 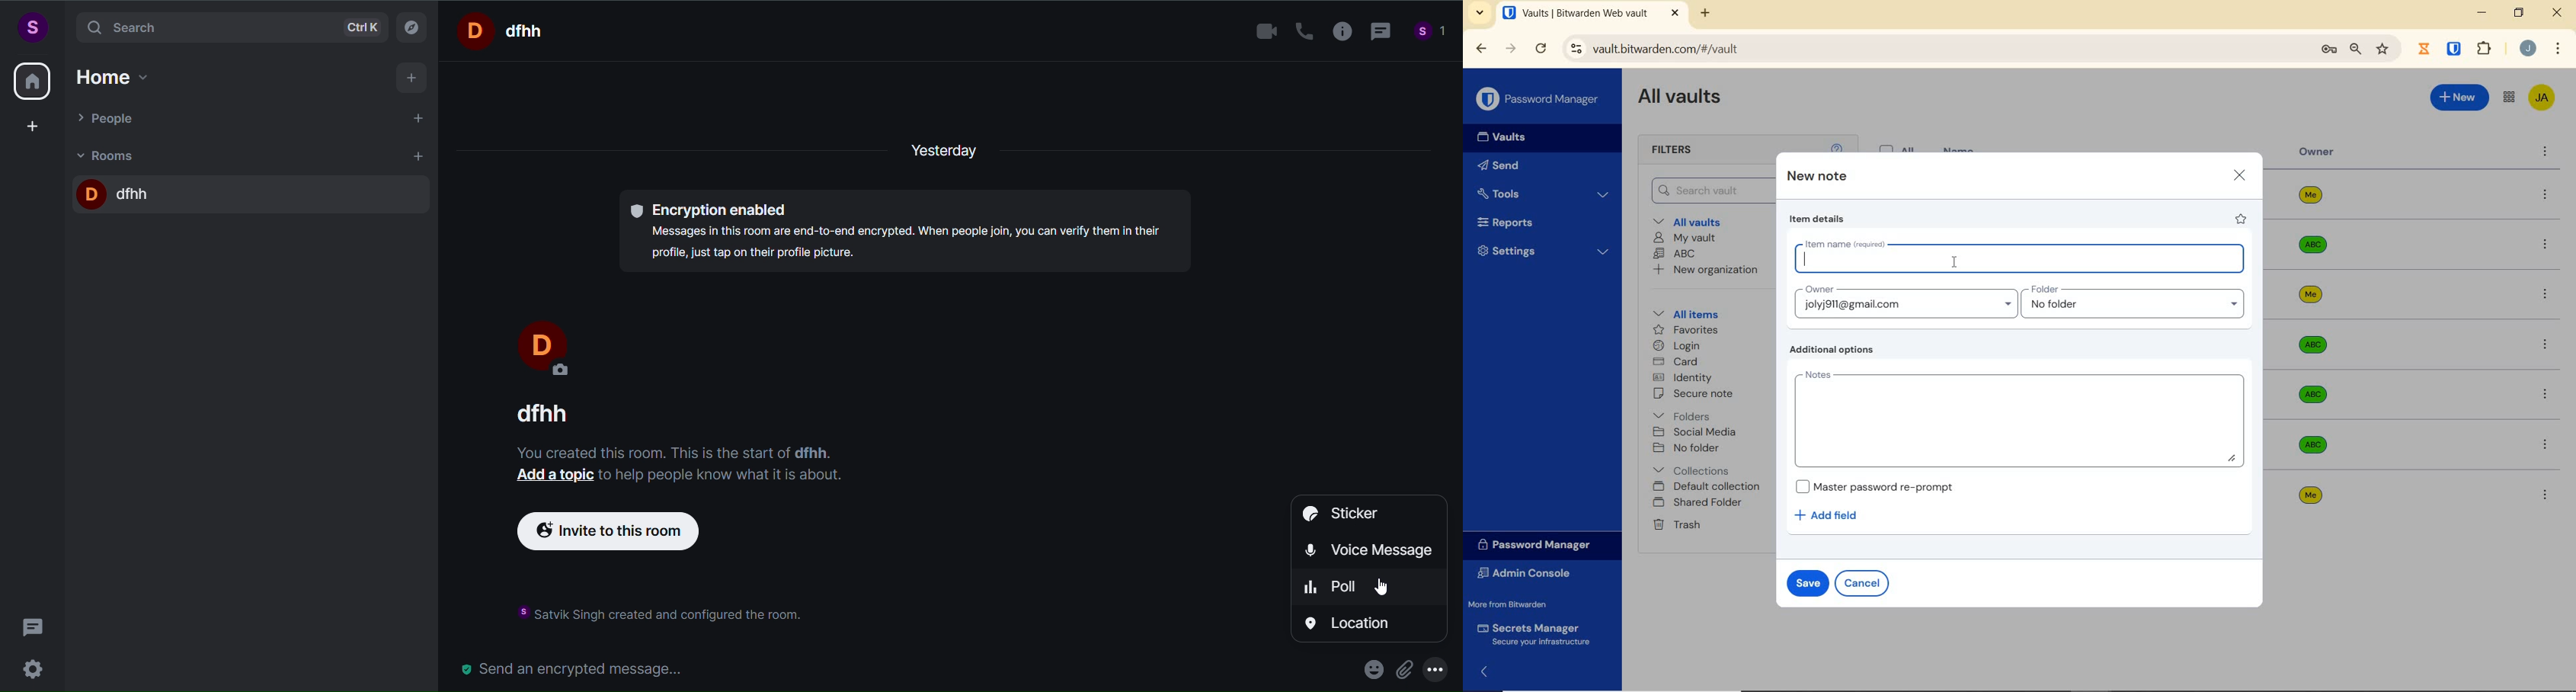 What do you see at coordinates (1537, 632) in the screenshot?
I see `Secrets Manager` at bounding box center [1537, 632].